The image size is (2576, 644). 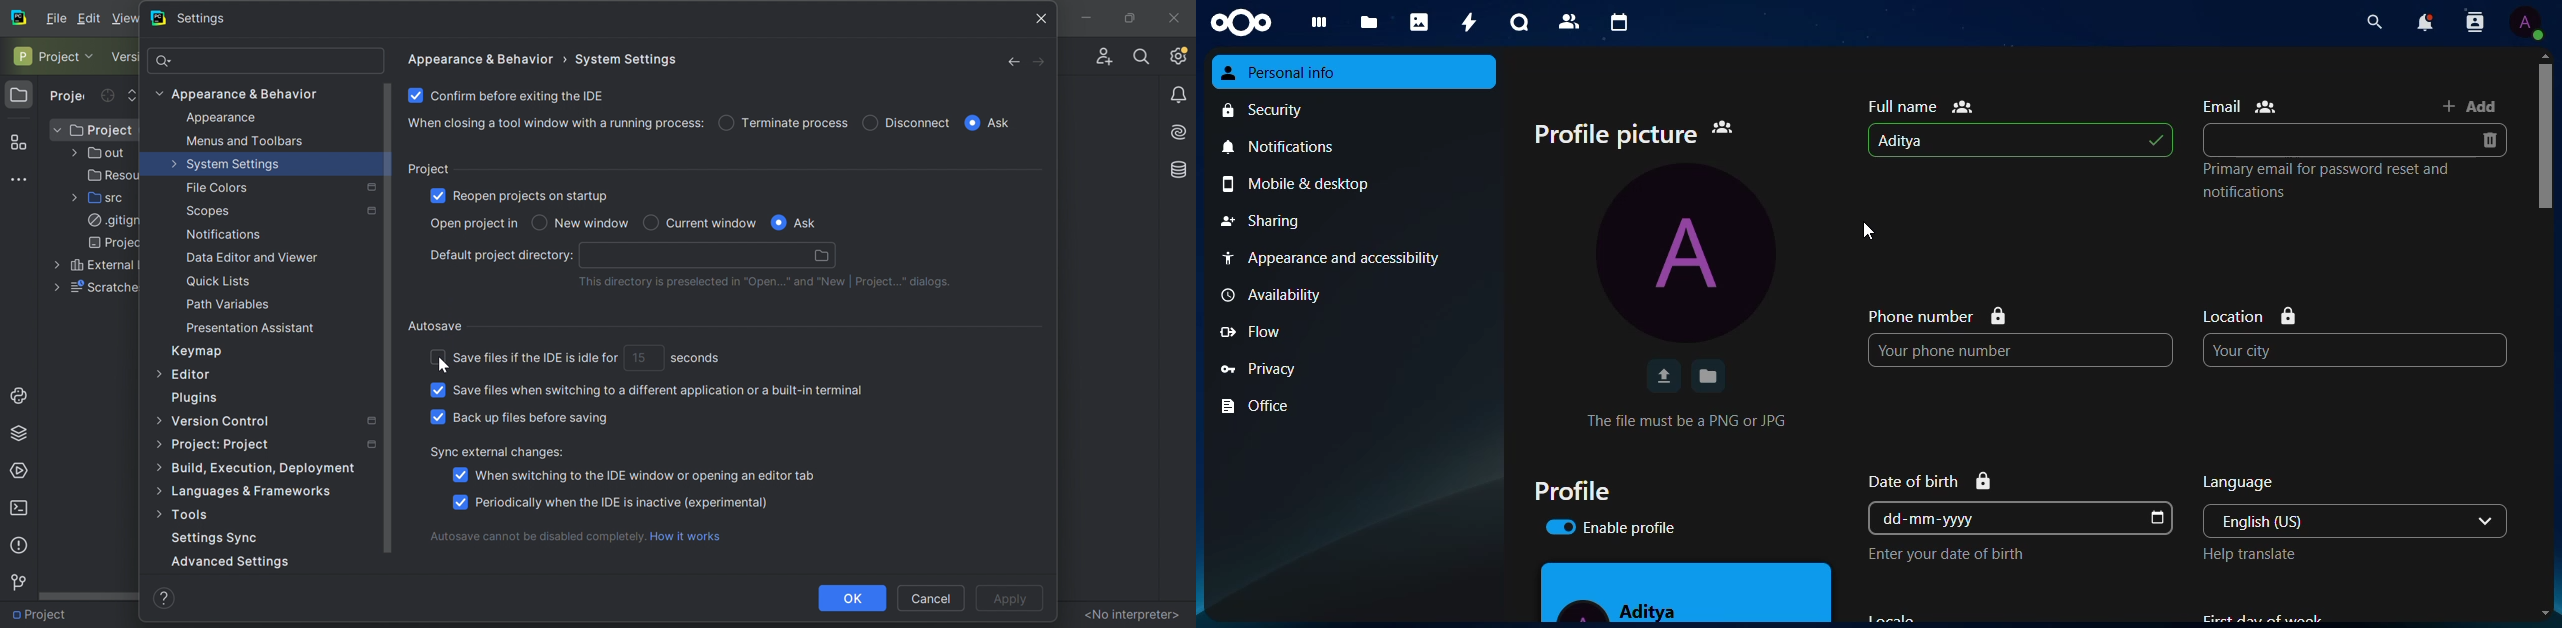 What do you see at coordinates (810, 224) in the screenshot?
I see `Ask` at bounding box center [810, 224].